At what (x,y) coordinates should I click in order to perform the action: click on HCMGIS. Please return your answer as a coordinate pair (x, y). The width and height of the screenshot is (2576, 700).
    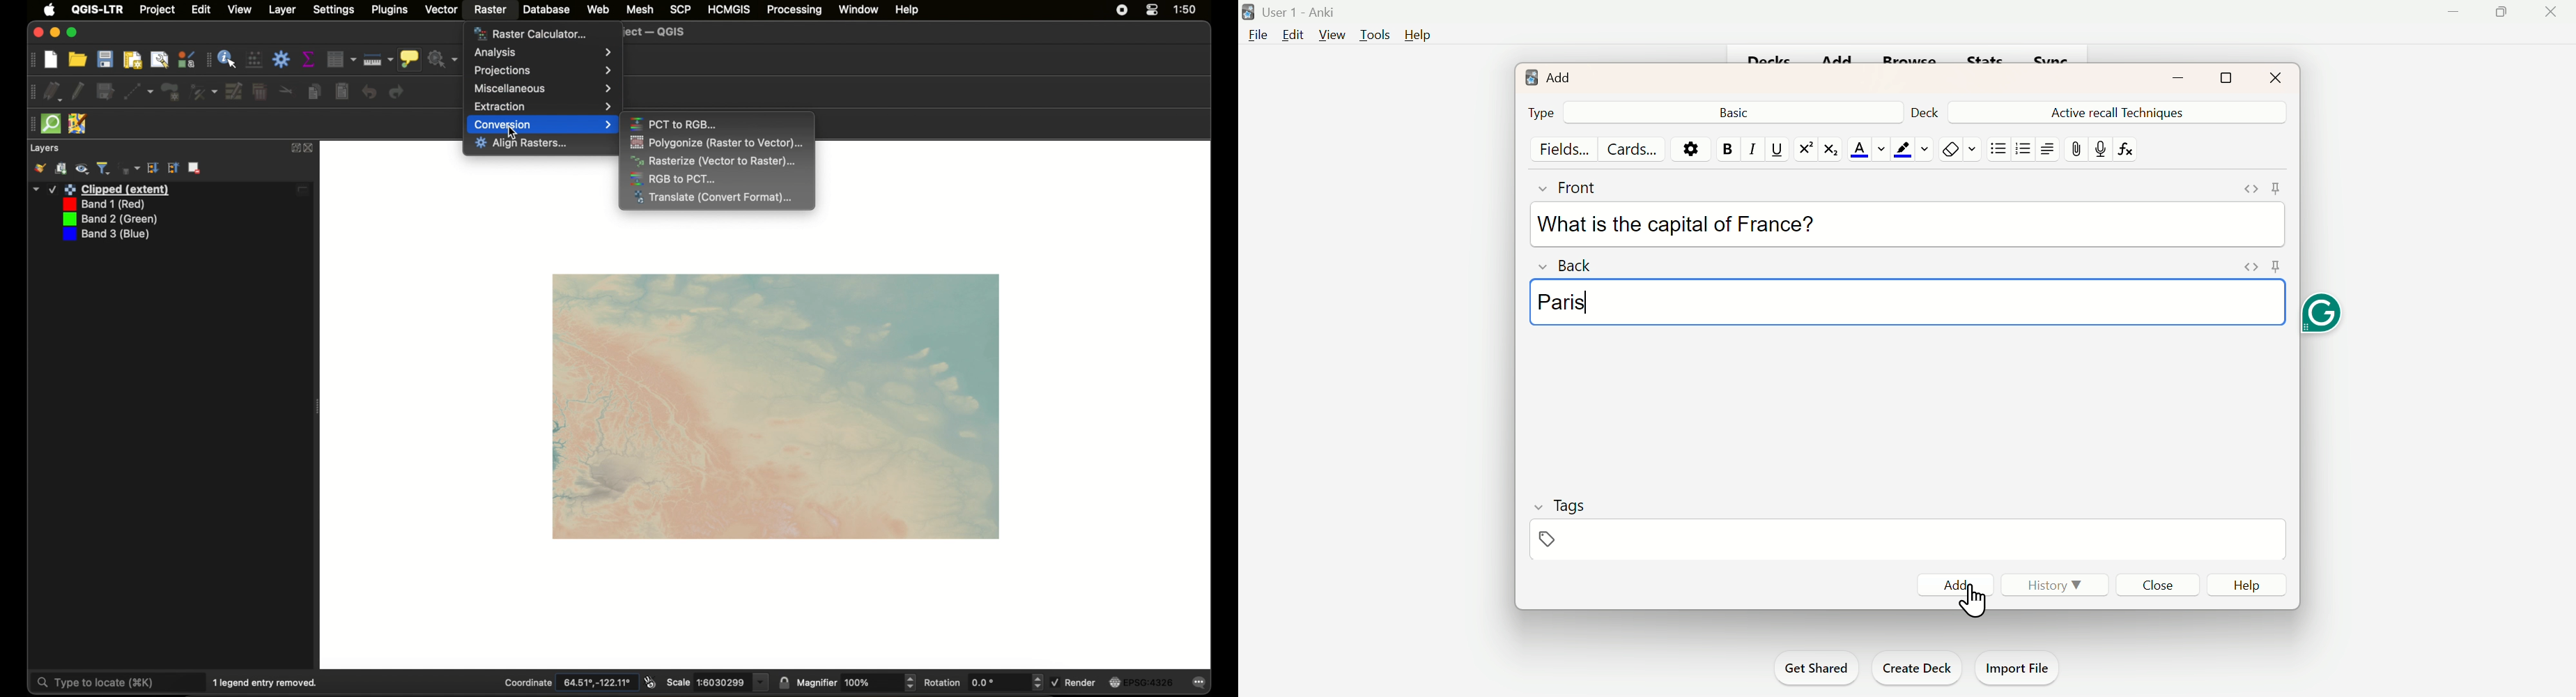
    Looking at the image, I should click on (729, 9).